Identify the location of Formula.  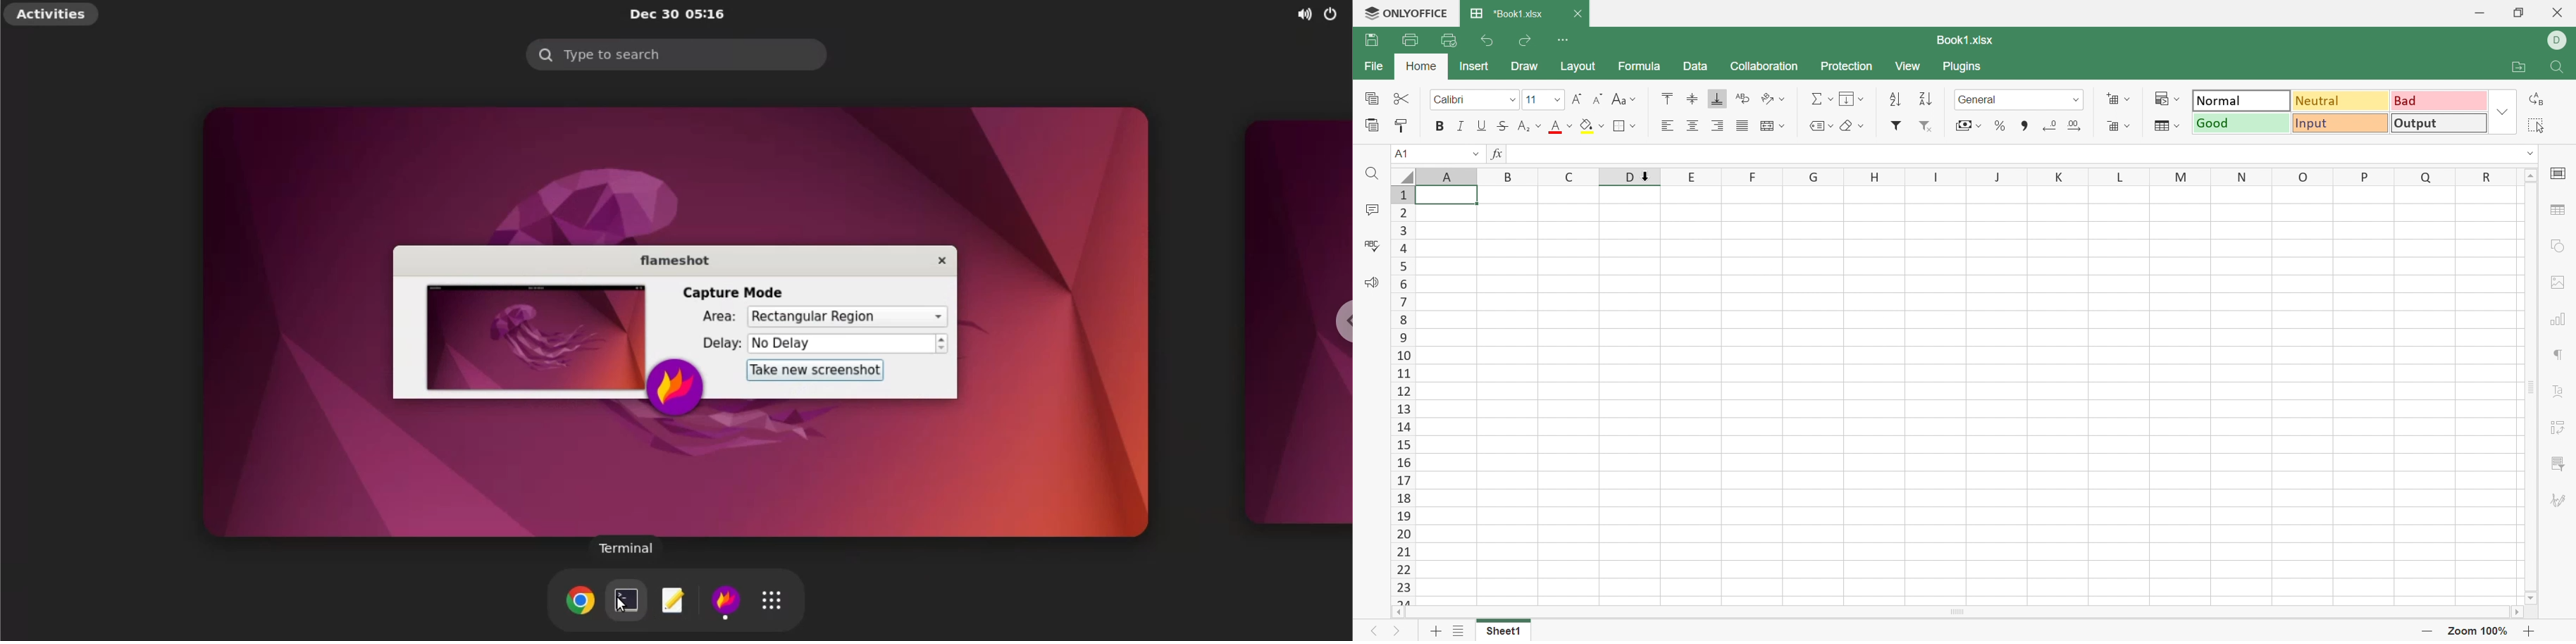
(1640, 64).